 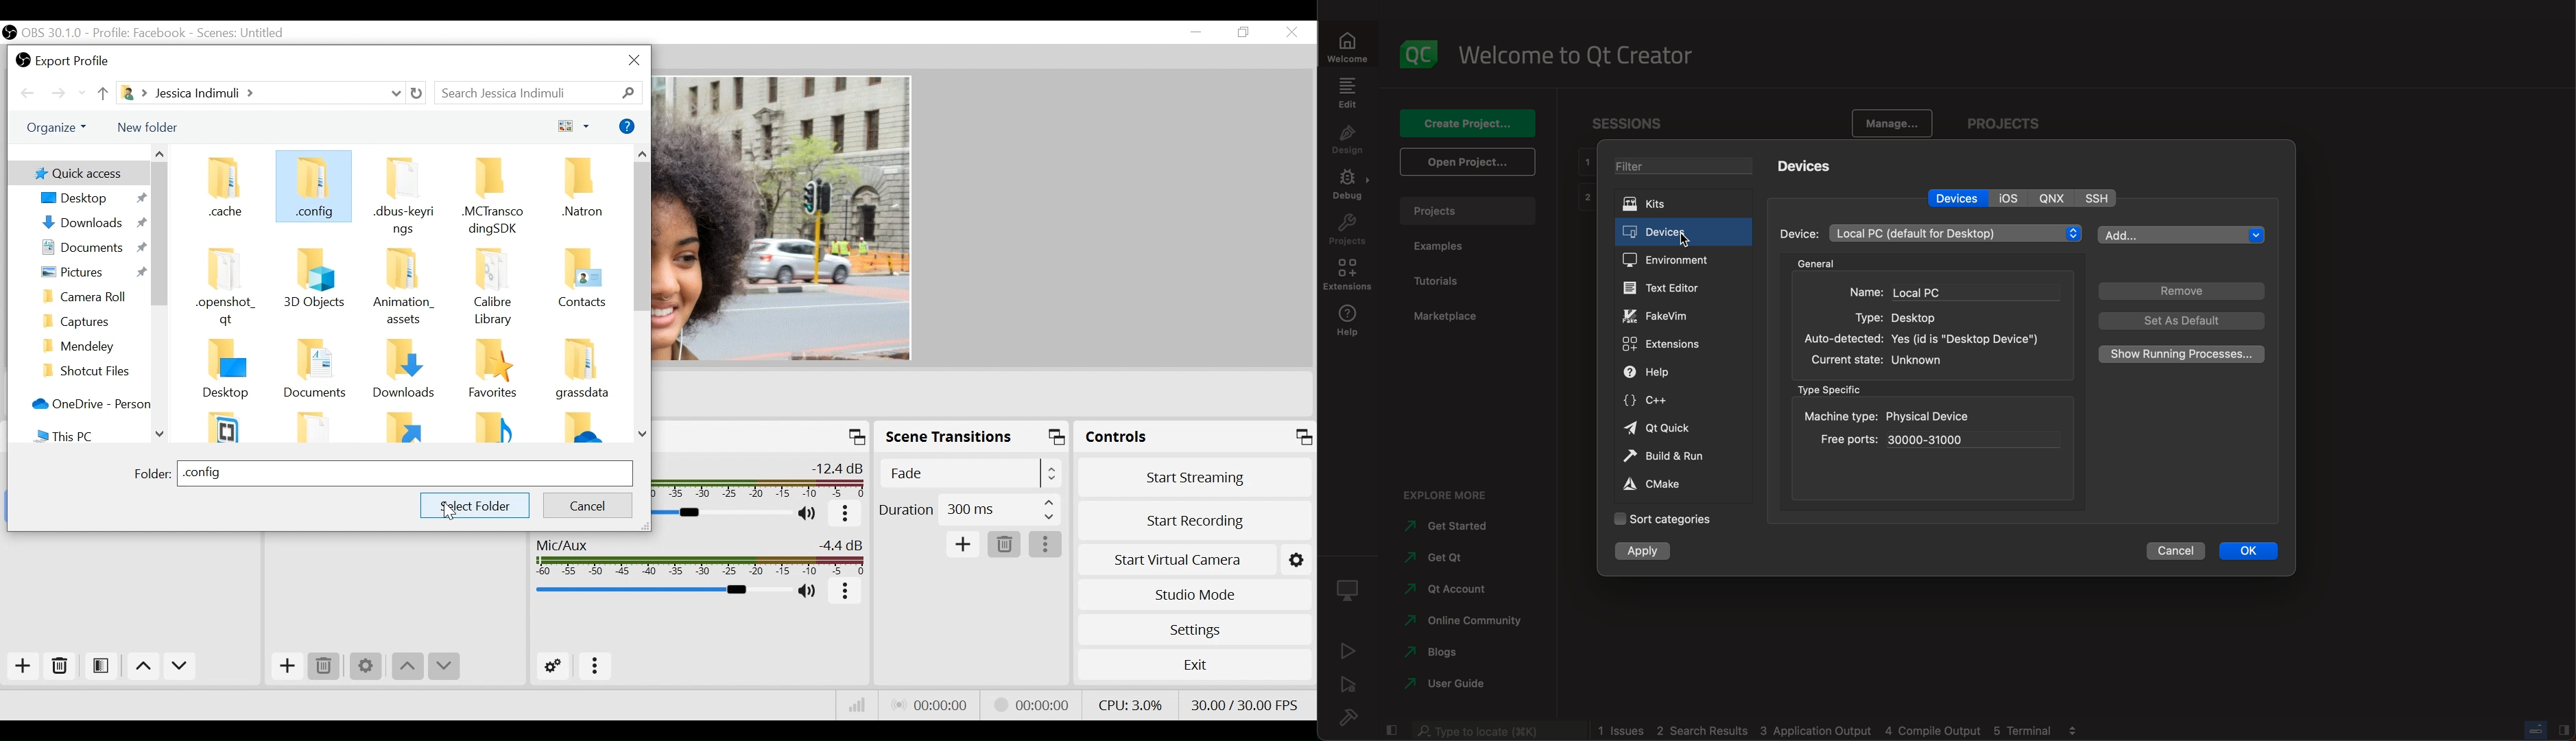 What do you see at coordinates (1195, 596) in the screenshot?
I see `Studio Mode` at bounding box center [1195, 596].